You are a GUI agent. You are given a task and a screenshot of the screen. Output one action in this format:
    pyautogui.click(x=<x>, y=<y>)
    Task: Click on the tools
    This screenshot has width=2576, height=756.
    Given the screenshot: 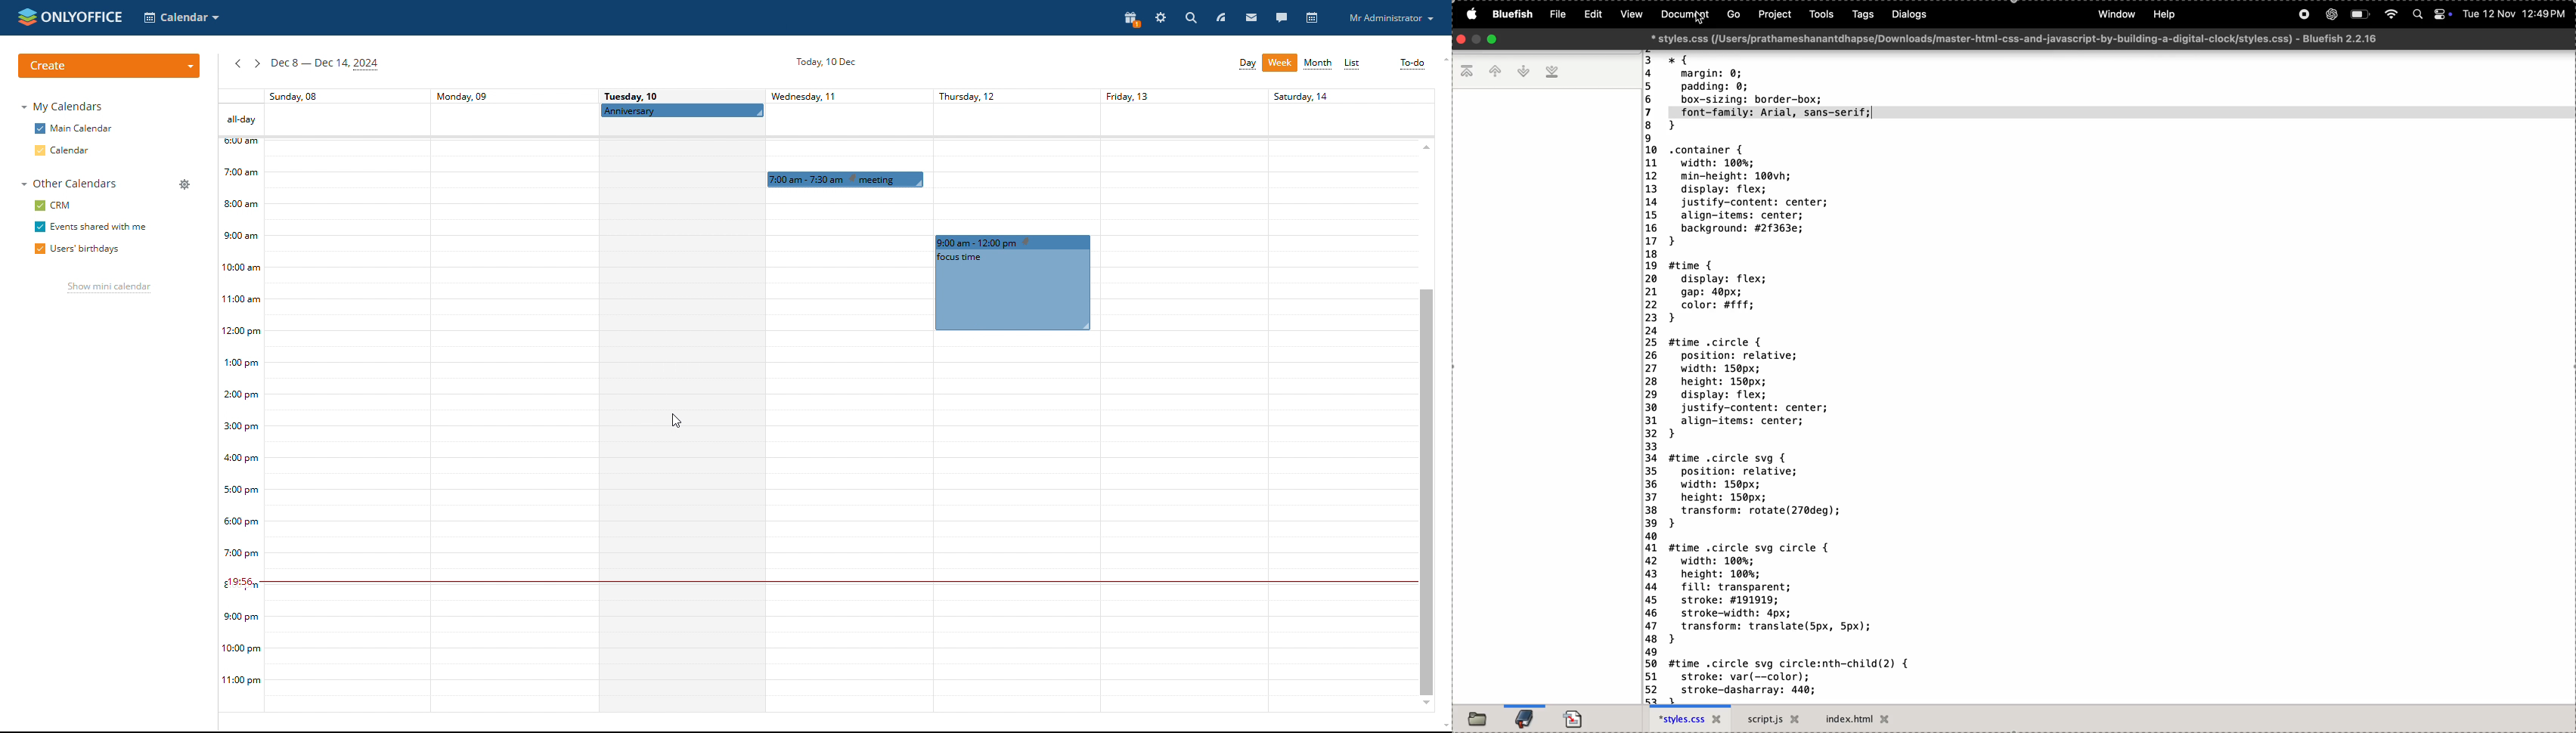 What is the action you would take?
    pyautogui.click(x=1818, y=15)
    